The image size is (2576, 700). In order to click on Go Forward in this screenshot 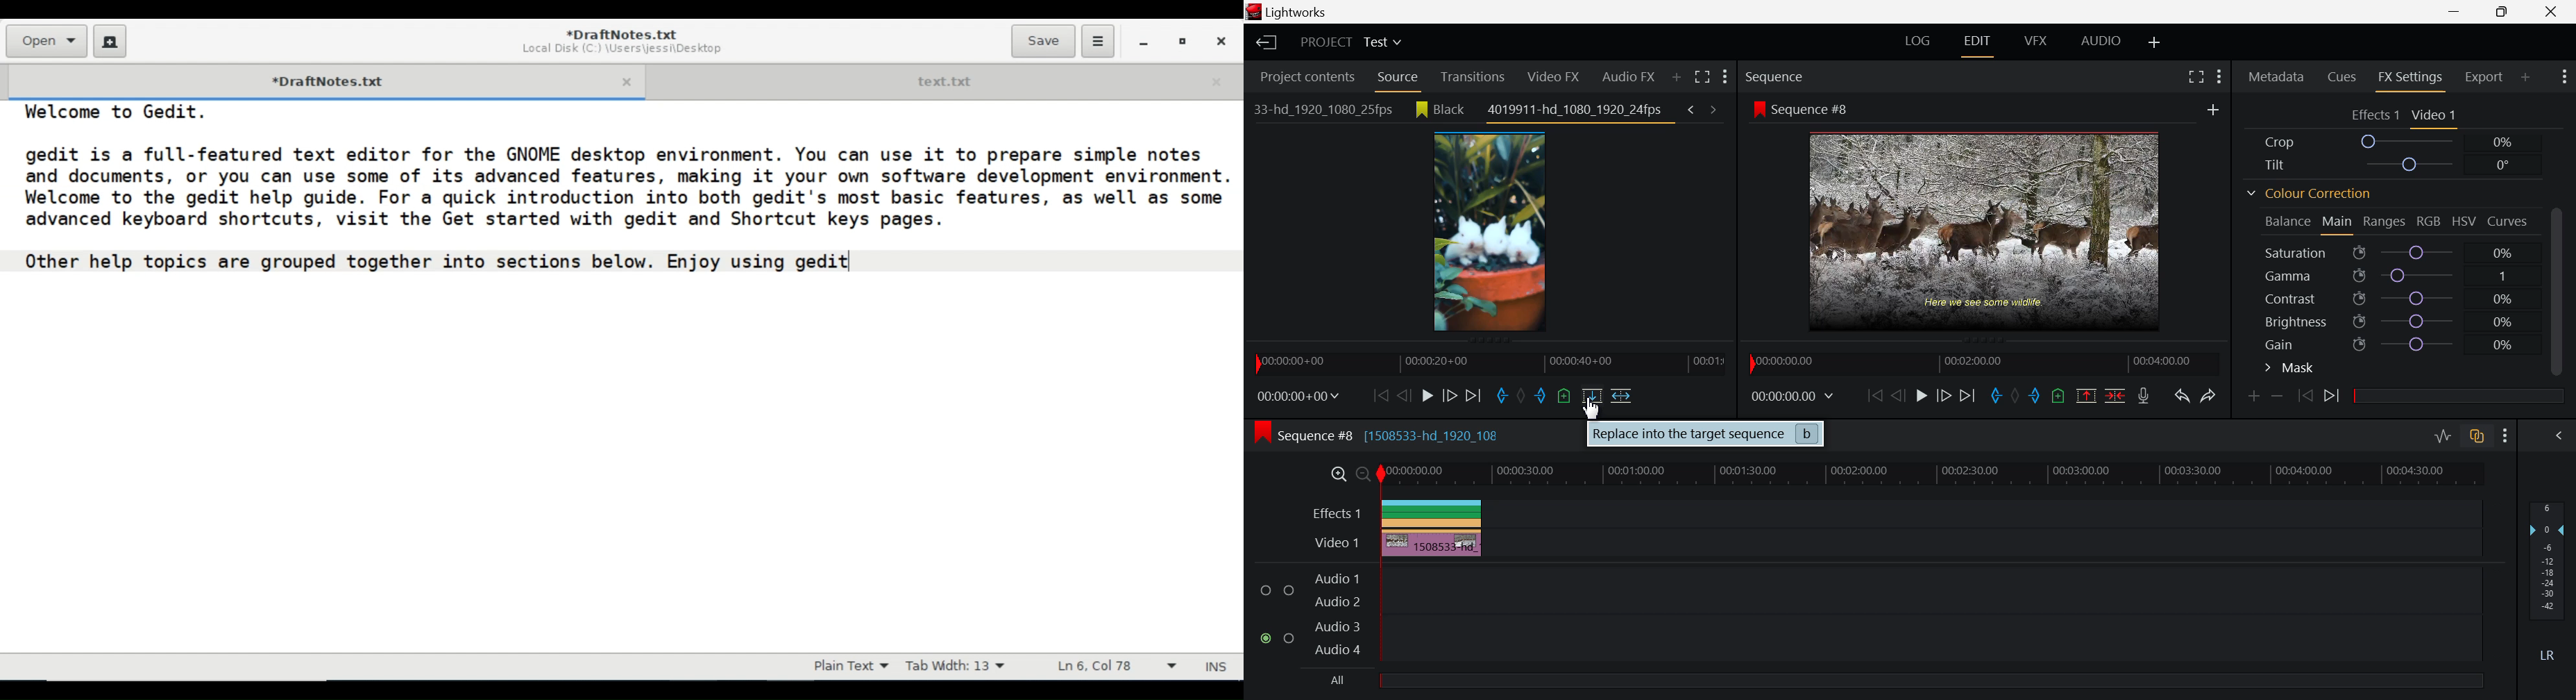, I will do `click(1449, 396)`.